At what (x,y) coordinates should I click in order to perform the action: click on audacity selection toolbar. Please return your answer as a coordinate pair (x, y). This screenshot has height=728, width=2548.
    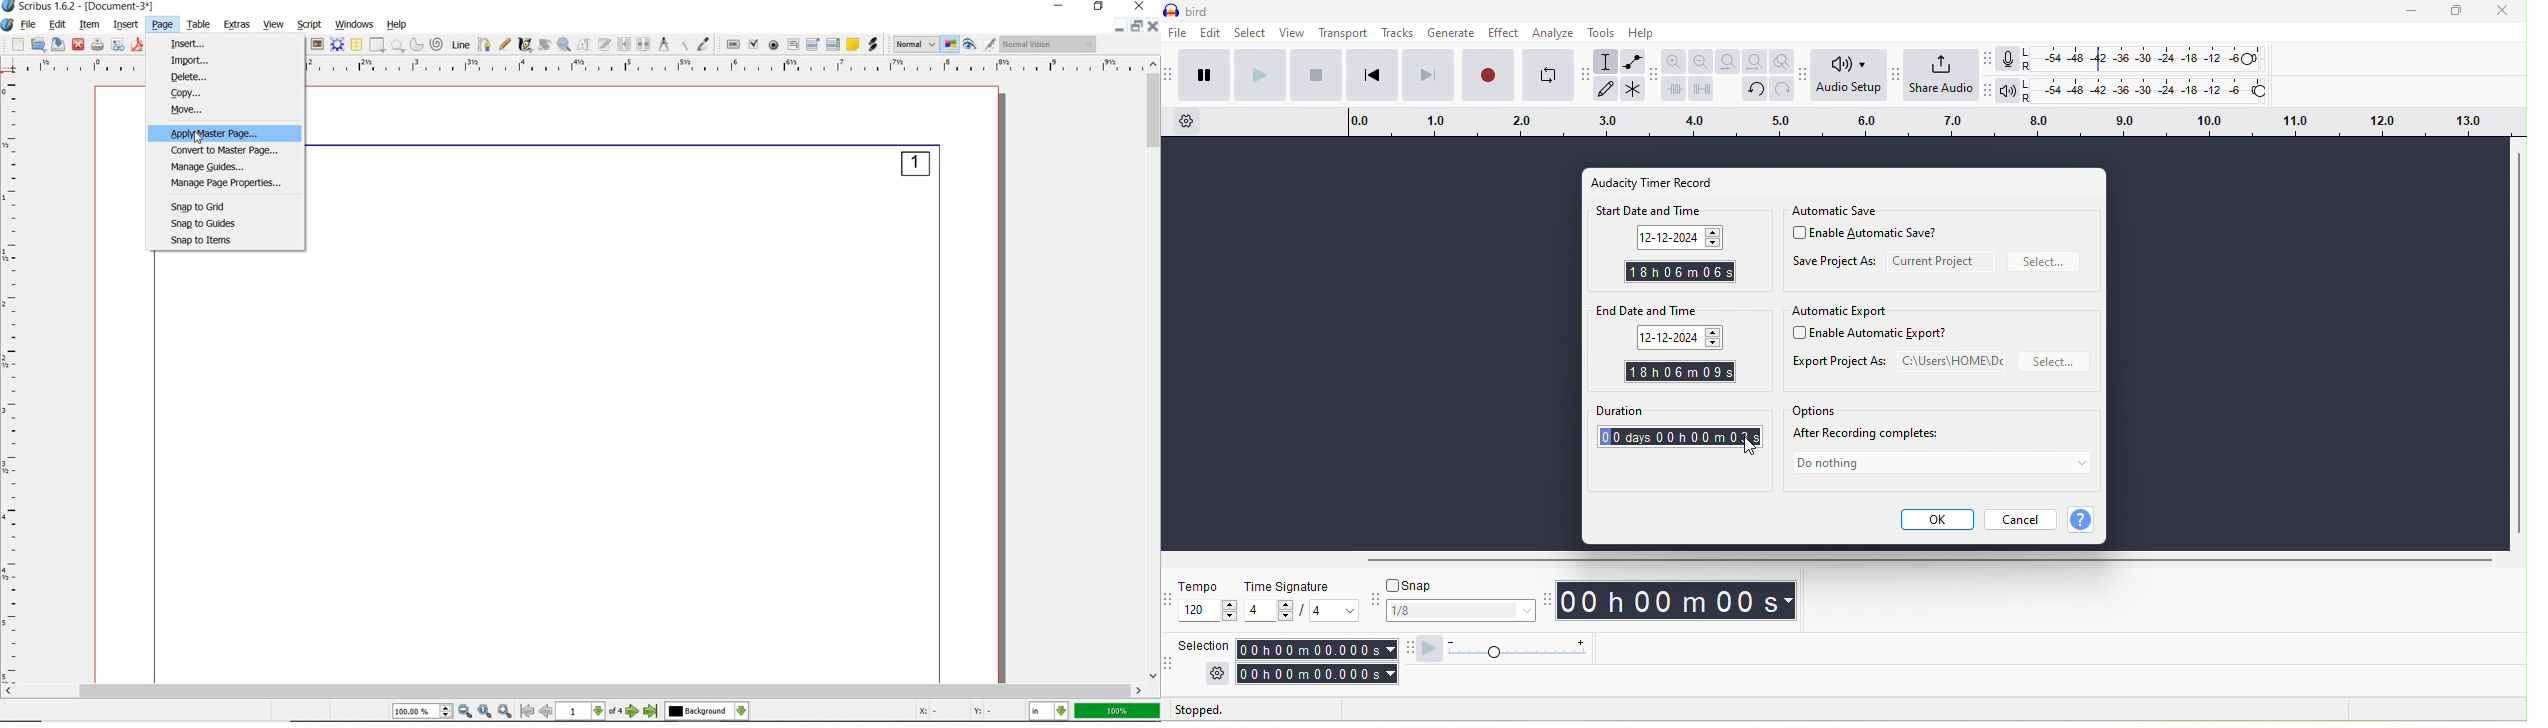
    Looking at the image, I should click on (1170, 663).